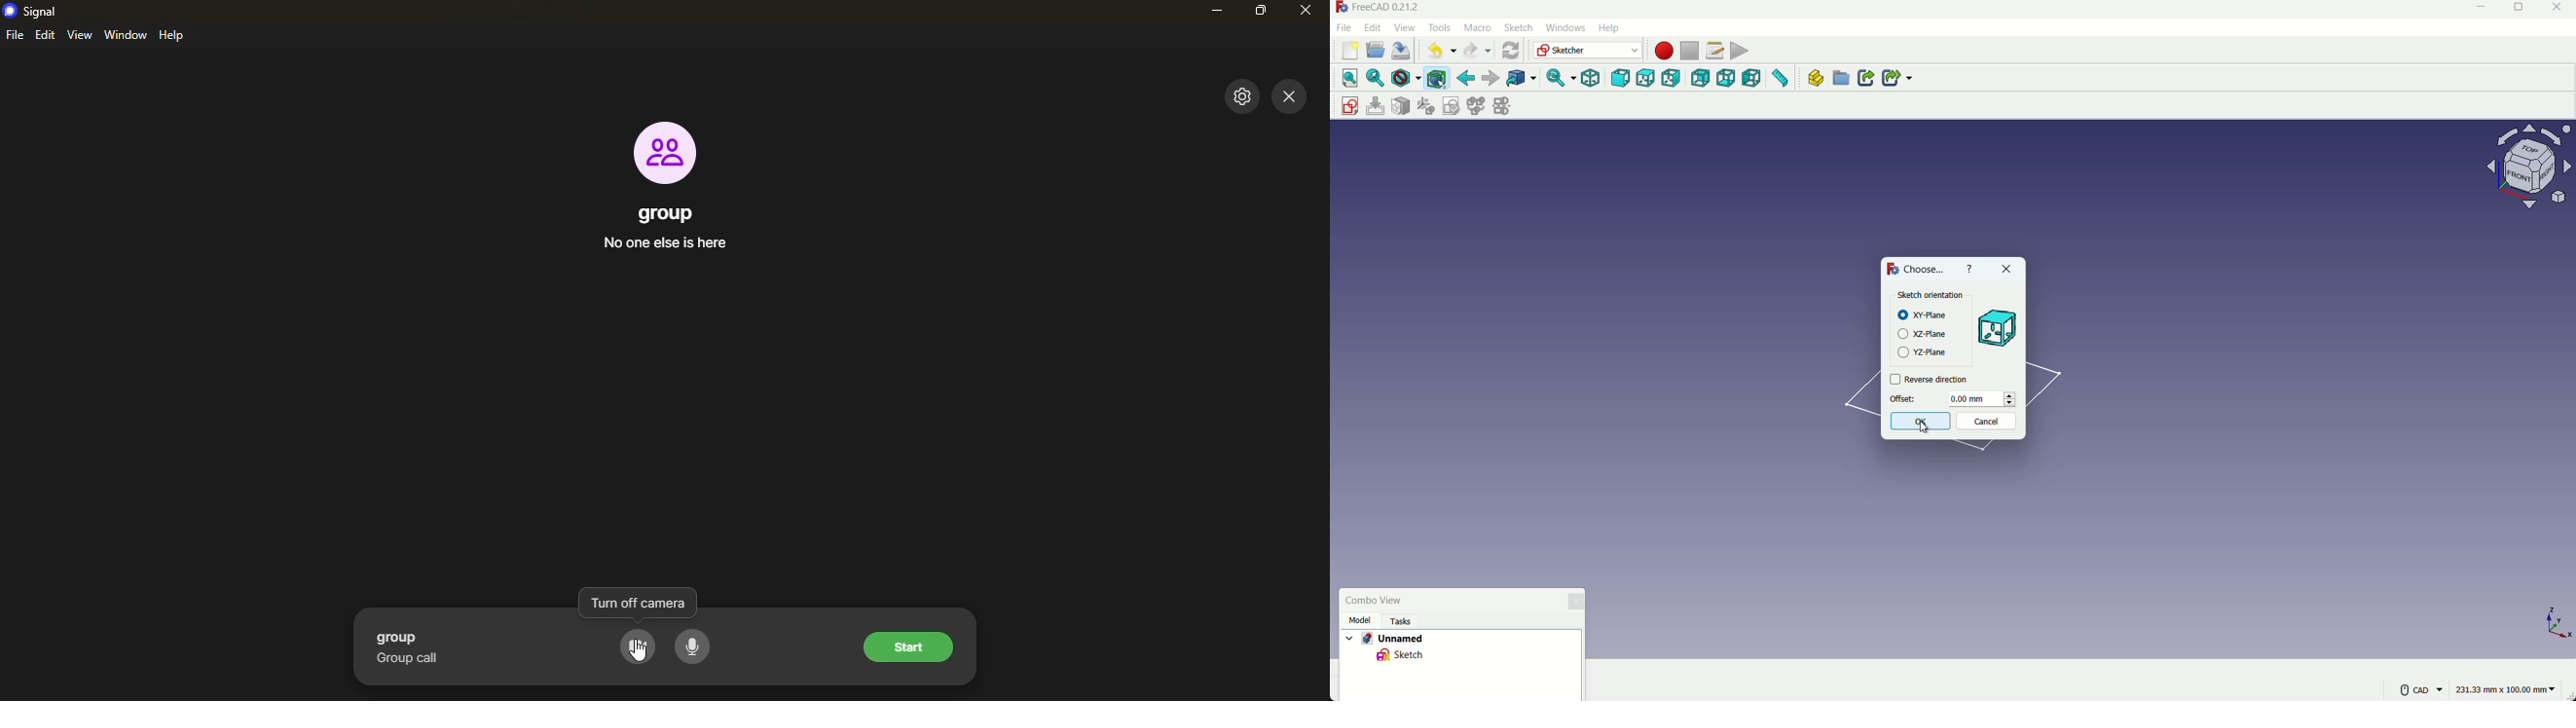  What do you see at coordinates (174, 35) in the screenshot?
I see `help` at bounding box center [174, 35].